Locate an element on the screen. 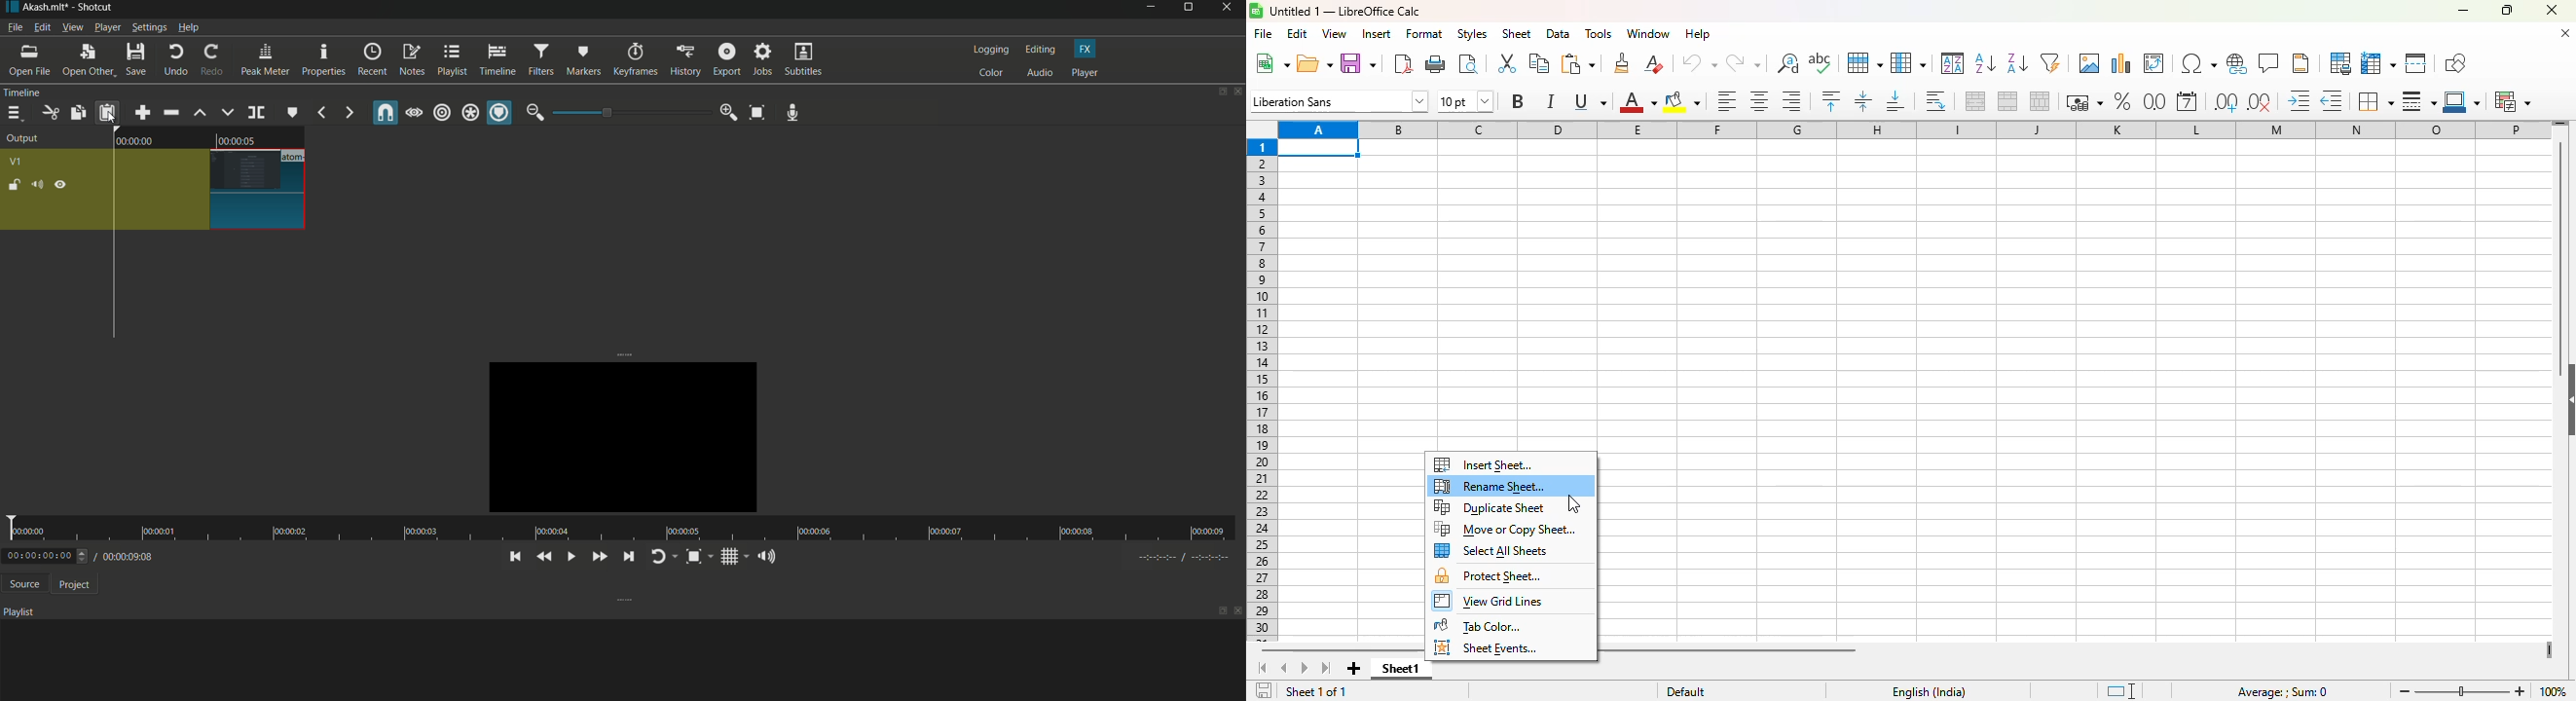 The image size is (2576, 728). overwrite is located at coordinates (228, 112).